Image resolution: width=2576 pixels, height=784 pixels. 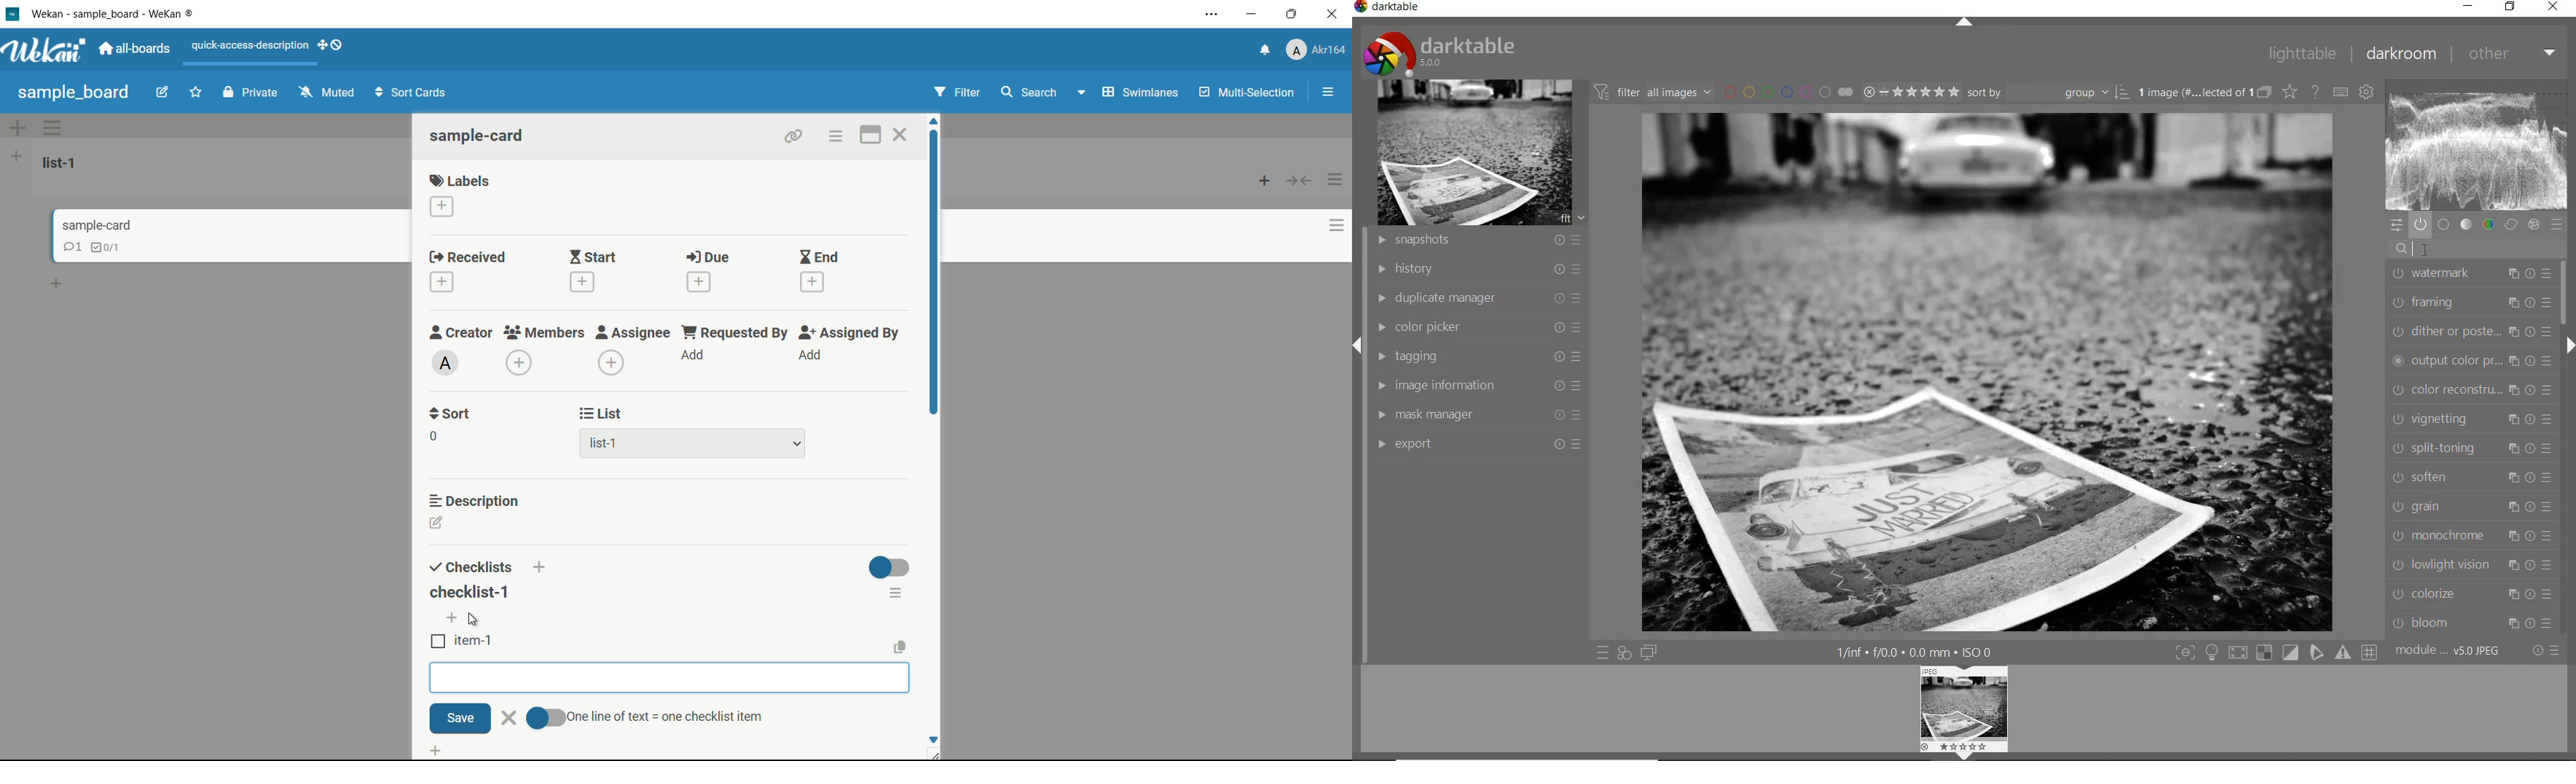 What do you see at coordinates (1477, 299) in the screenshot?
I see `duplicate manager` at bounding box center [1477, 299].